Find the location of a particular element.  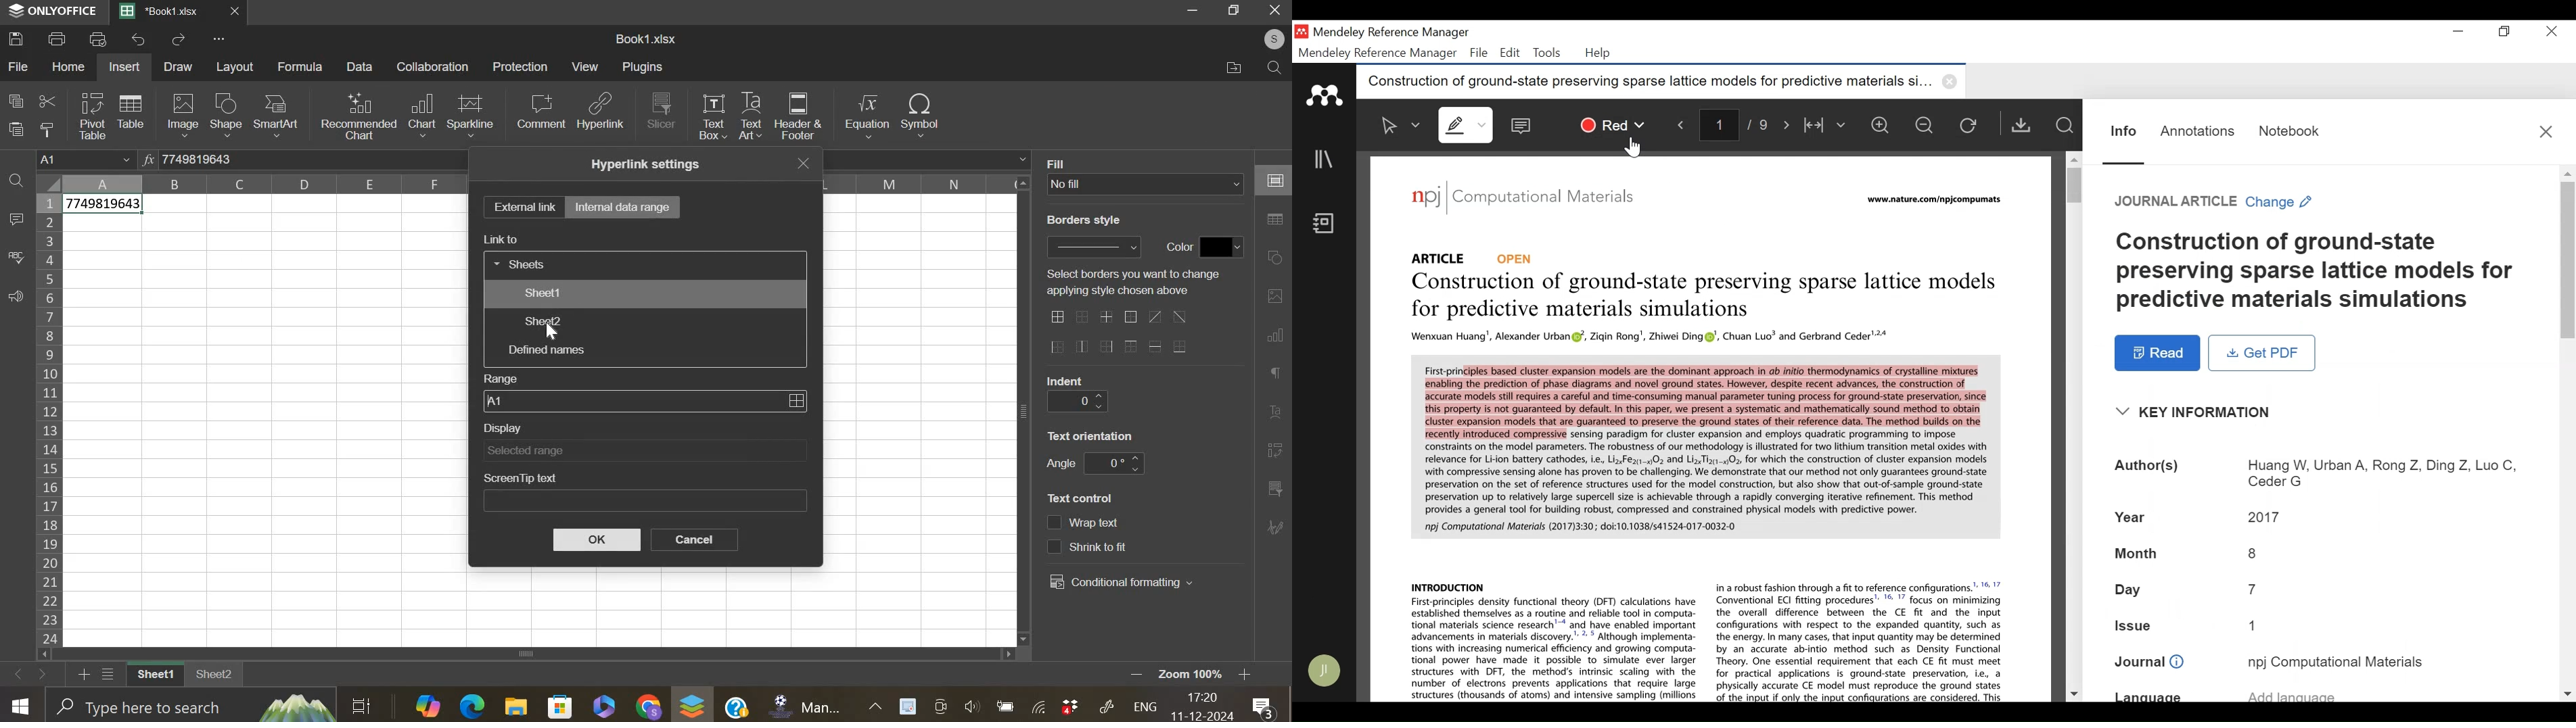

7 is located at coordinates (2258, 590).